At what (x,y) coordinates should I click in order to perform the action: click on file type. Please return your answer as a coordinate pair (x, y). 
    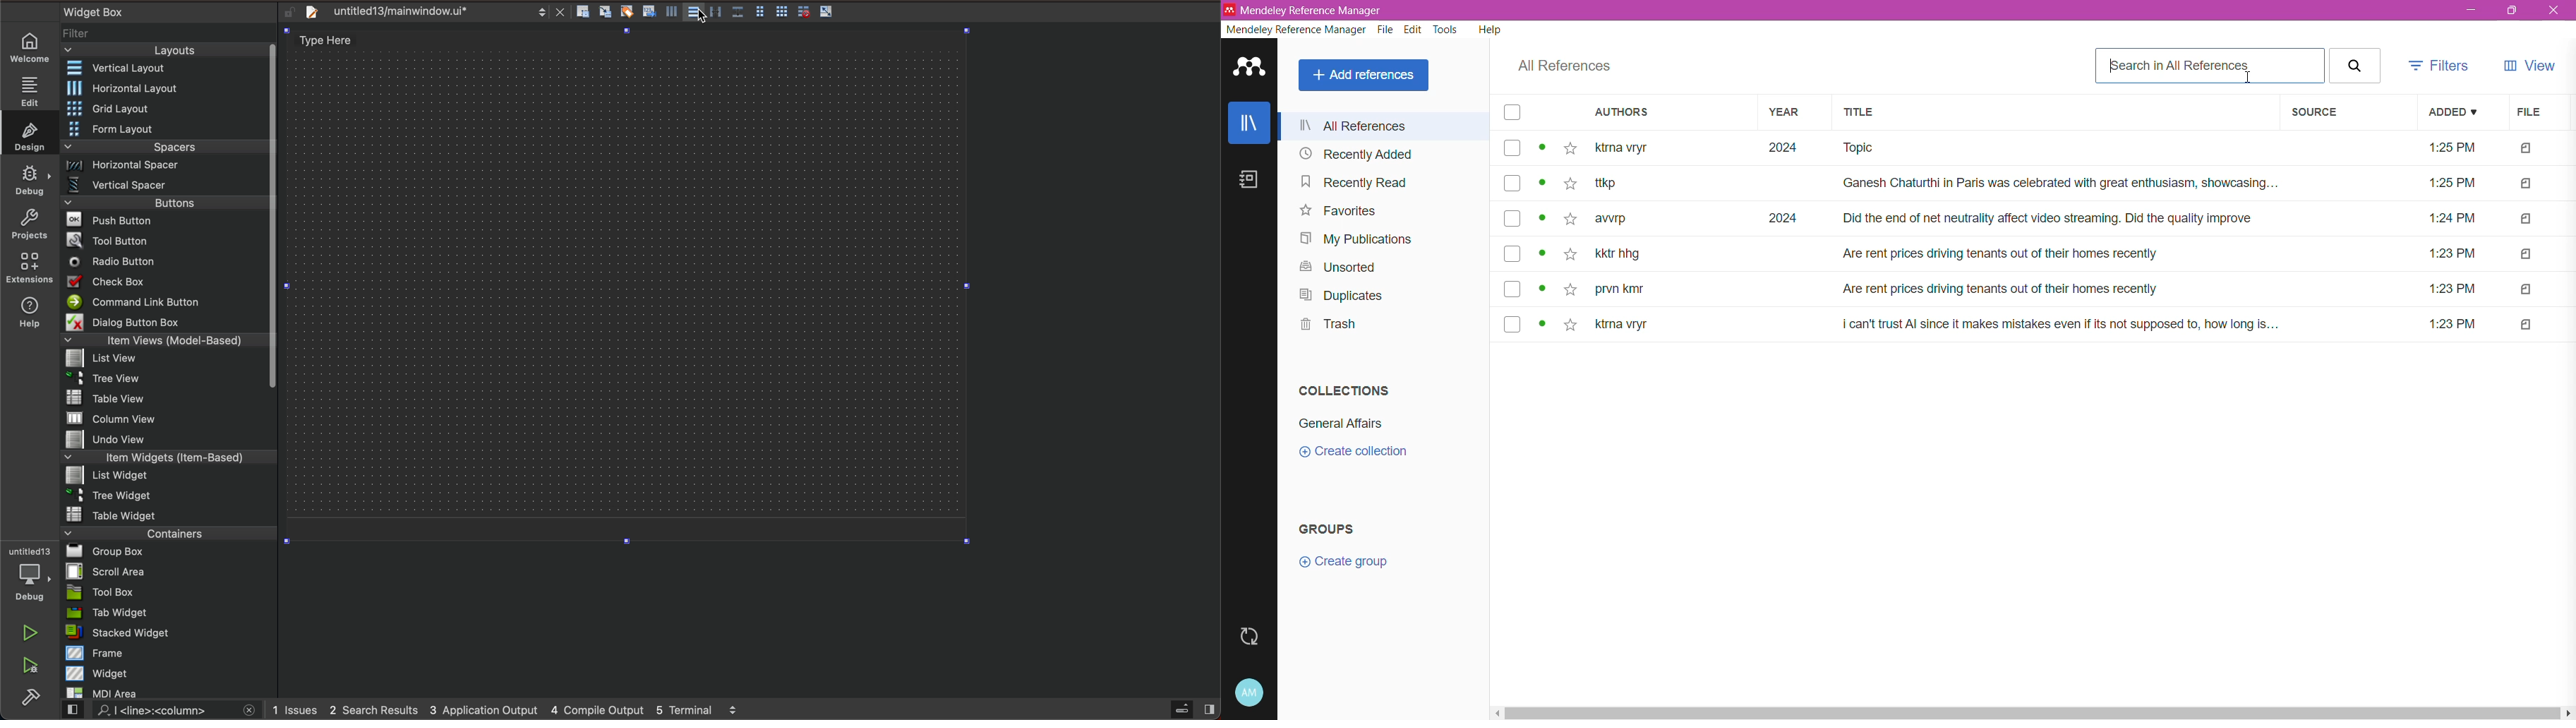
    Looking at the image, I should click on (2526, 185).